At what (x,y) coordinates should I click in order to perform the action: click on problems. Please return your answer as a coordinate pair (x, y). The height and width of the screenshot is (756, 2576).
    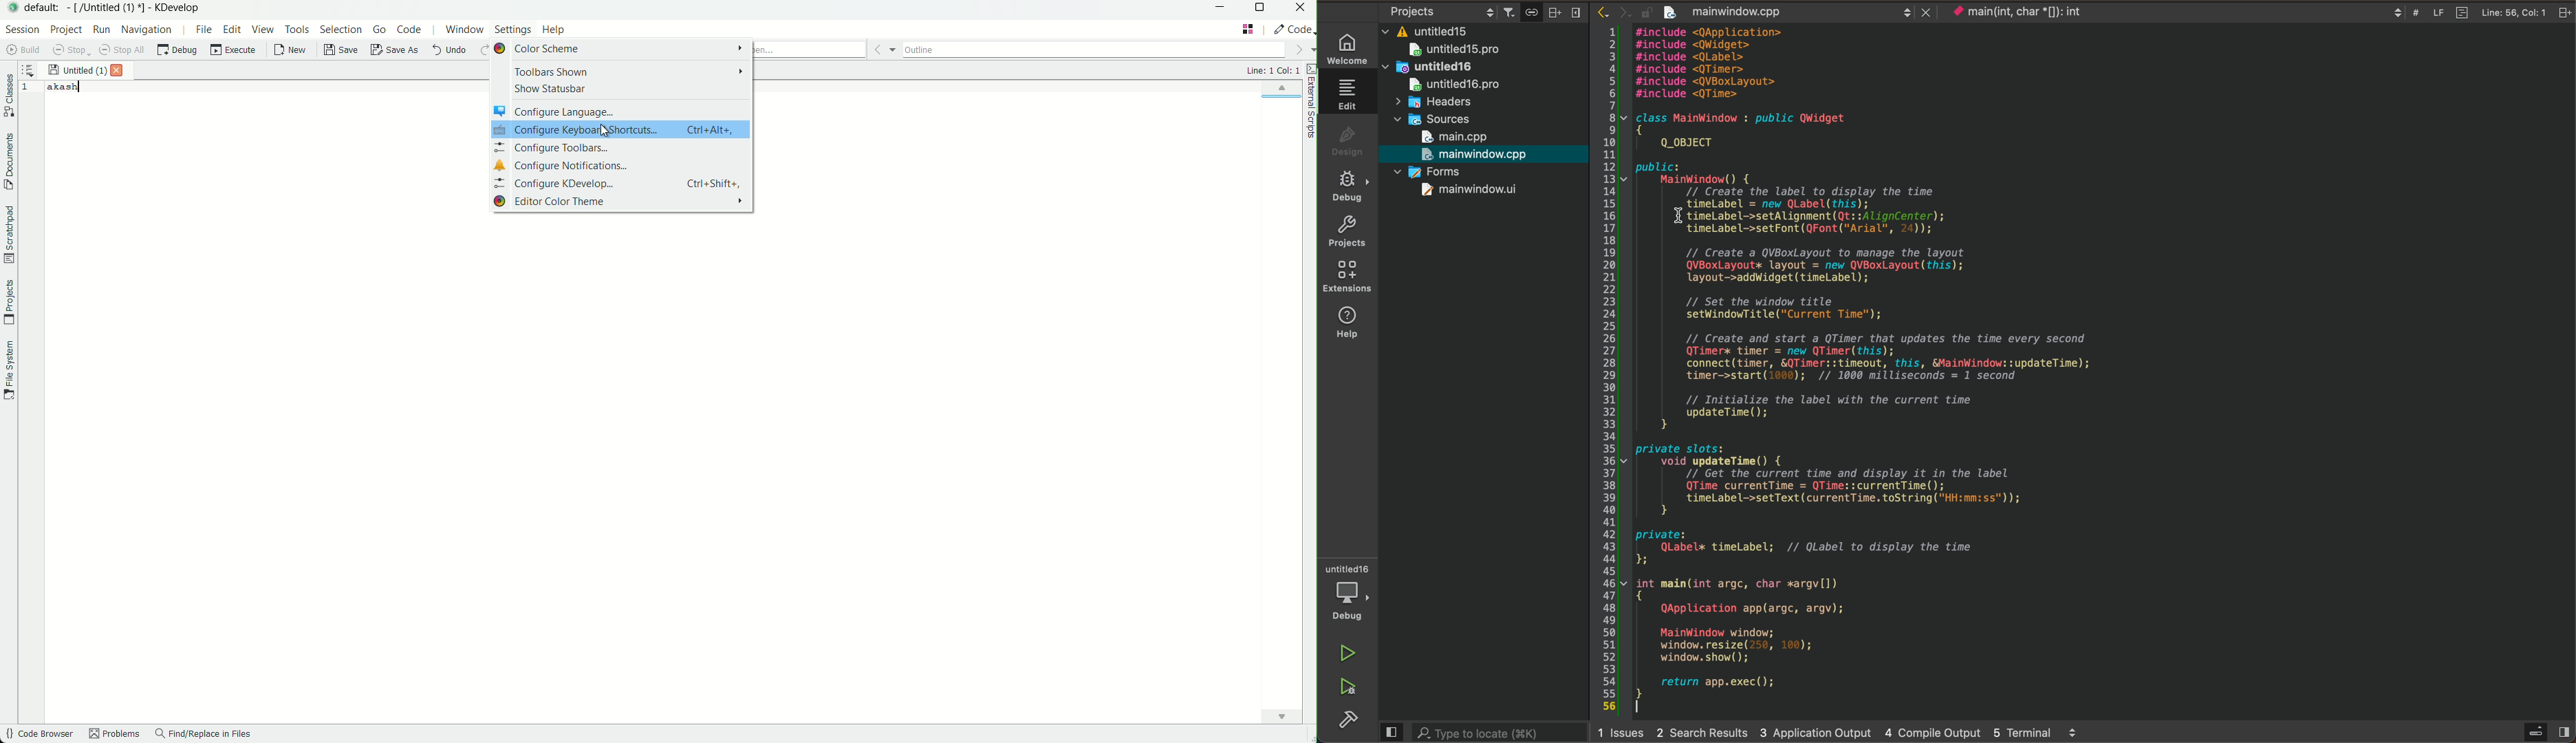
    Looking at the image, I should click on (115, 735).